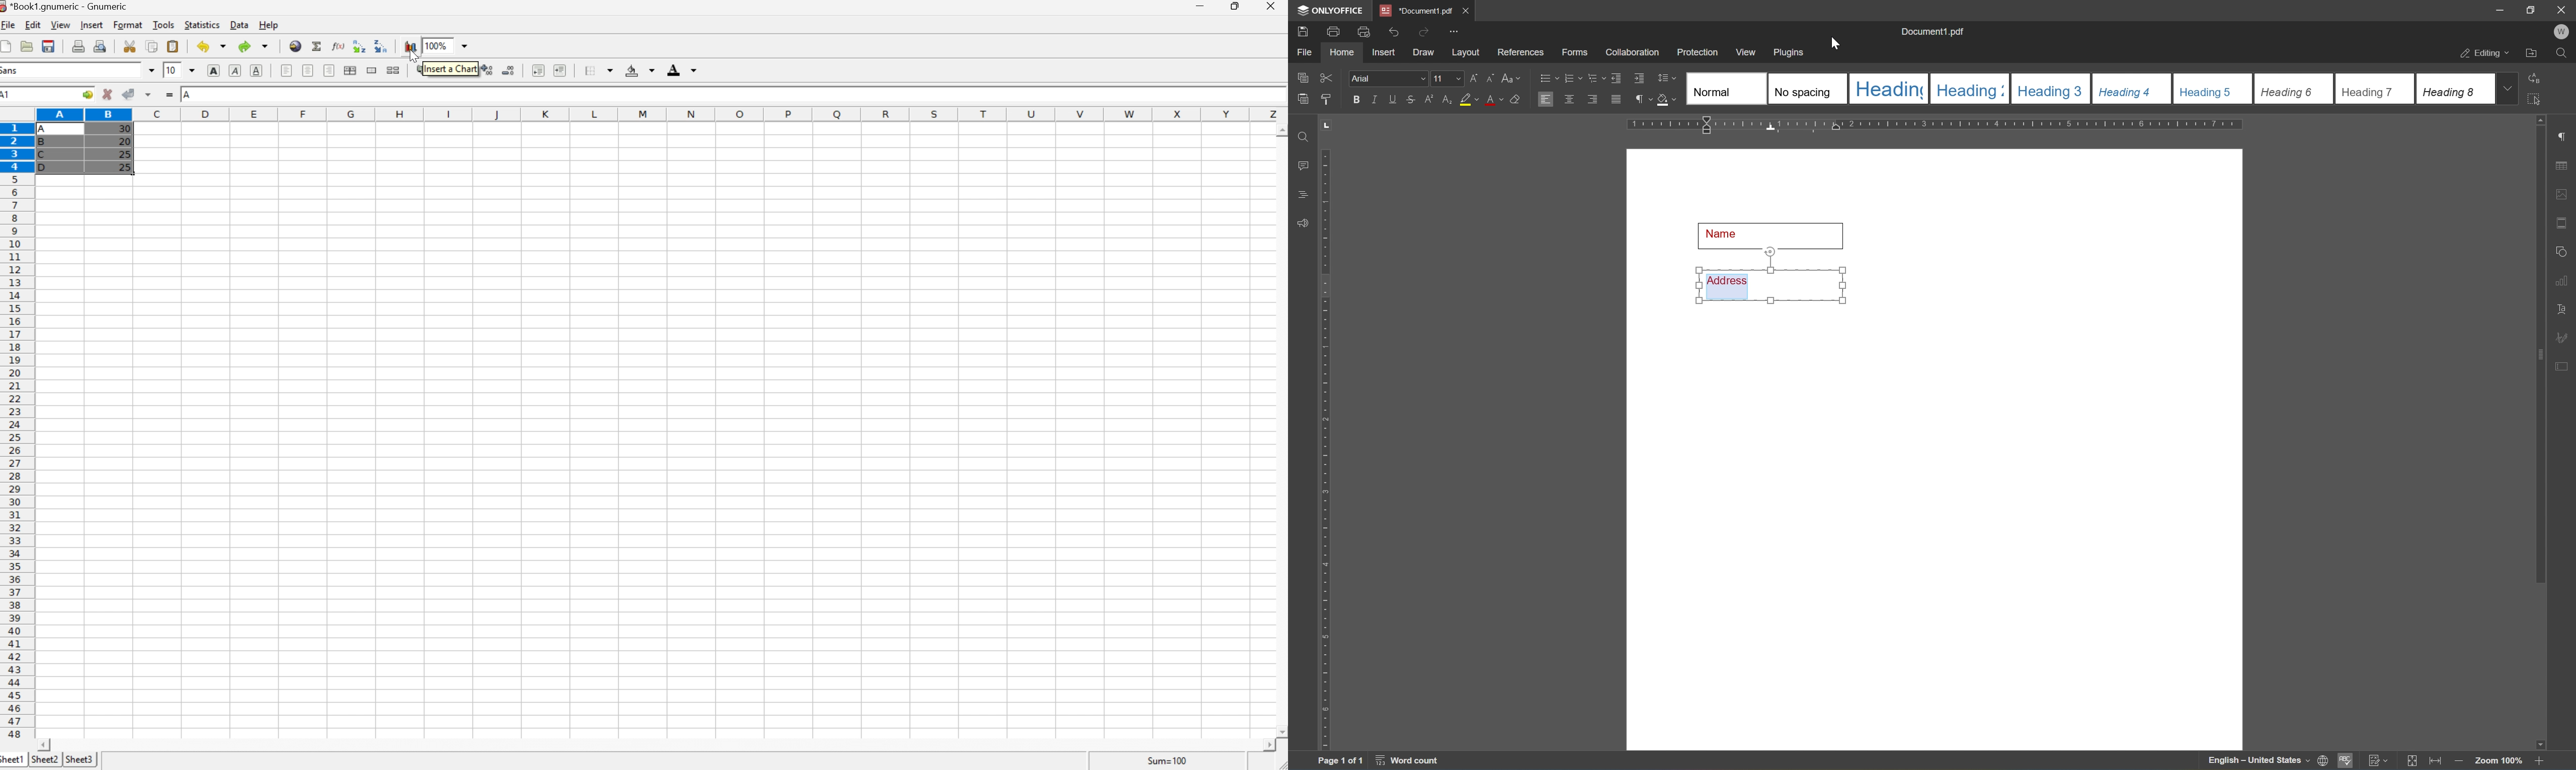 Image resolution: width=2576 pixels, height=784 pixels. What do you see at coordinates (1454, 31) in the screenshot?
I see `customize quick access toolbar` at bounding box center [1454, 31].